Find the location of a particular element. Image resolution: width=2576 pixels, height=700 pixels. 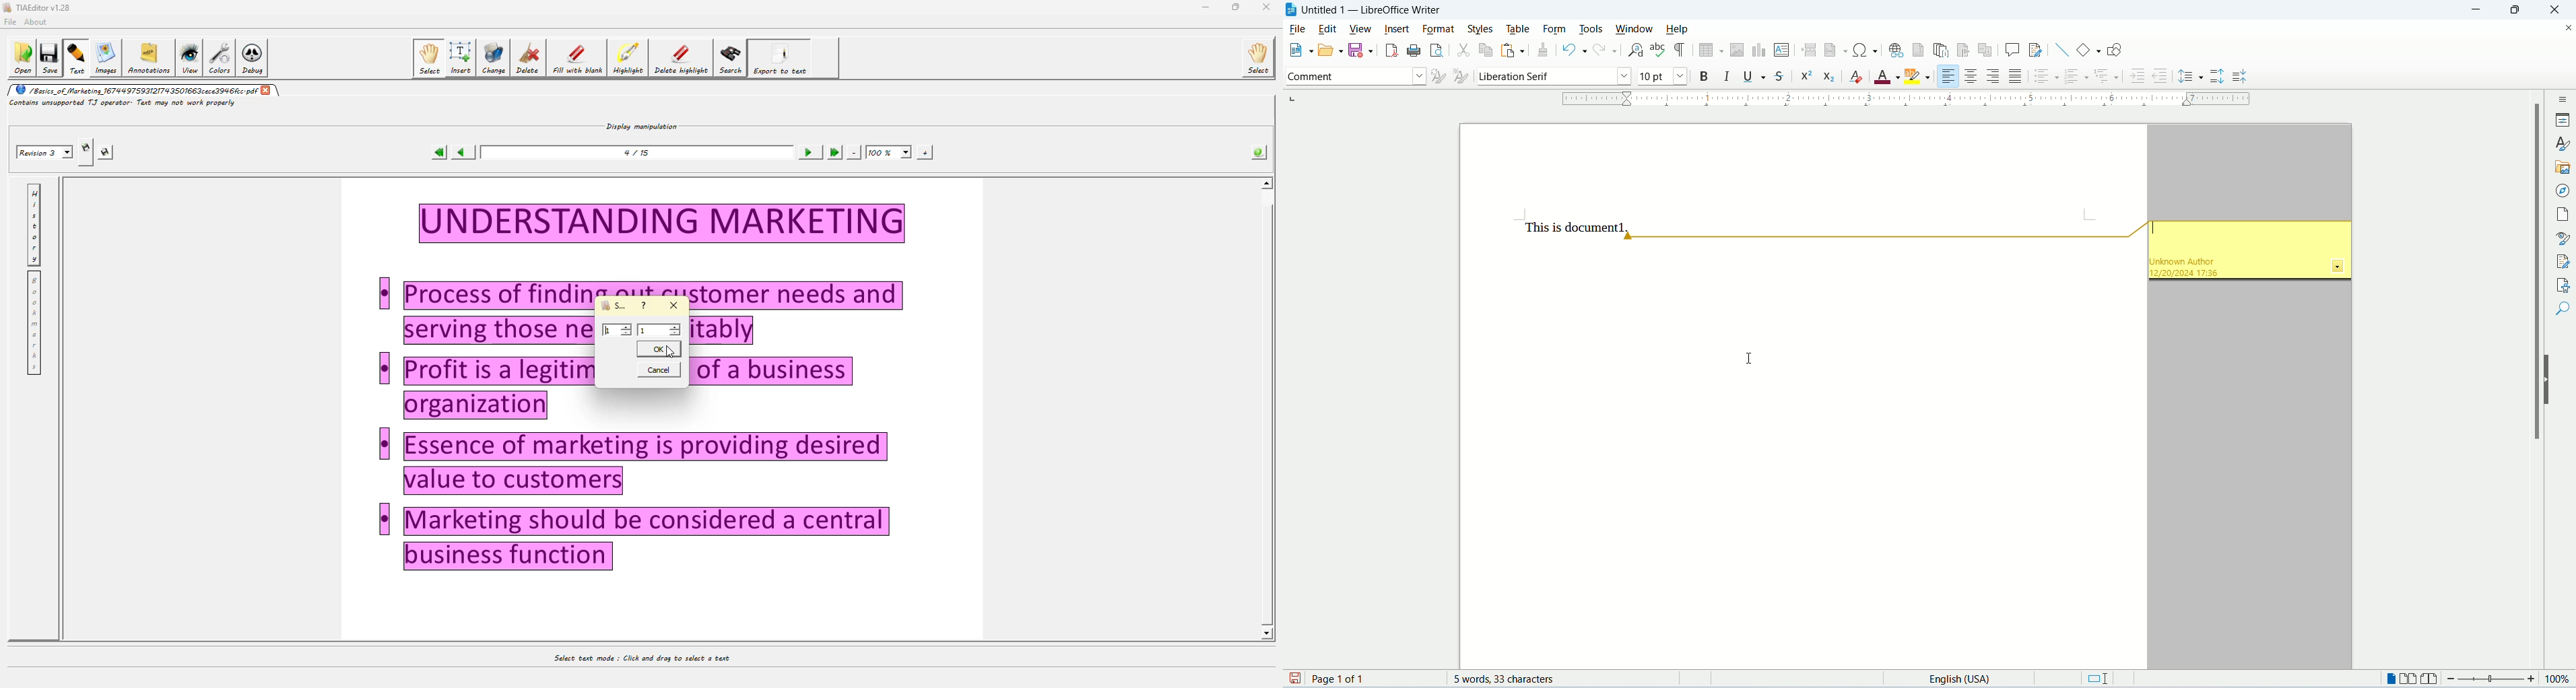

comment locator is located at coordinates (1882, 238).